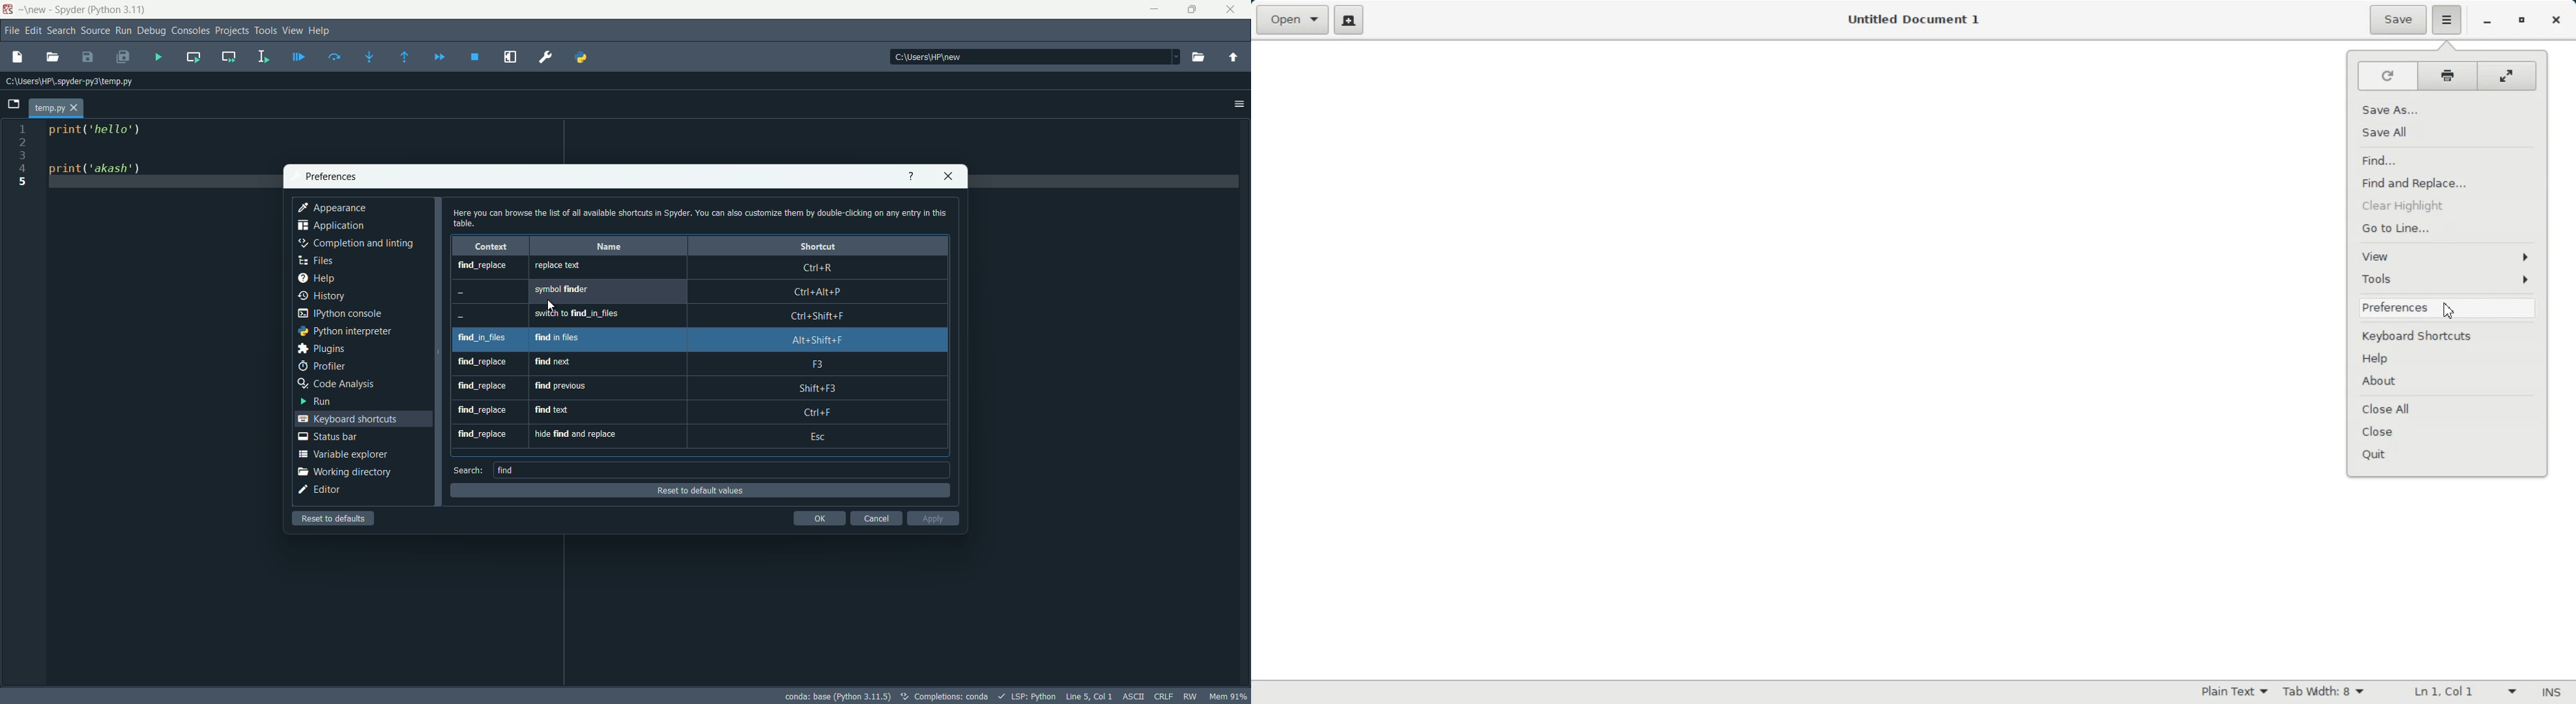 The image size is (2576, 728). Describe the element at coordinates (2398, 20) in the screenshot. I see `Save ` at that location.